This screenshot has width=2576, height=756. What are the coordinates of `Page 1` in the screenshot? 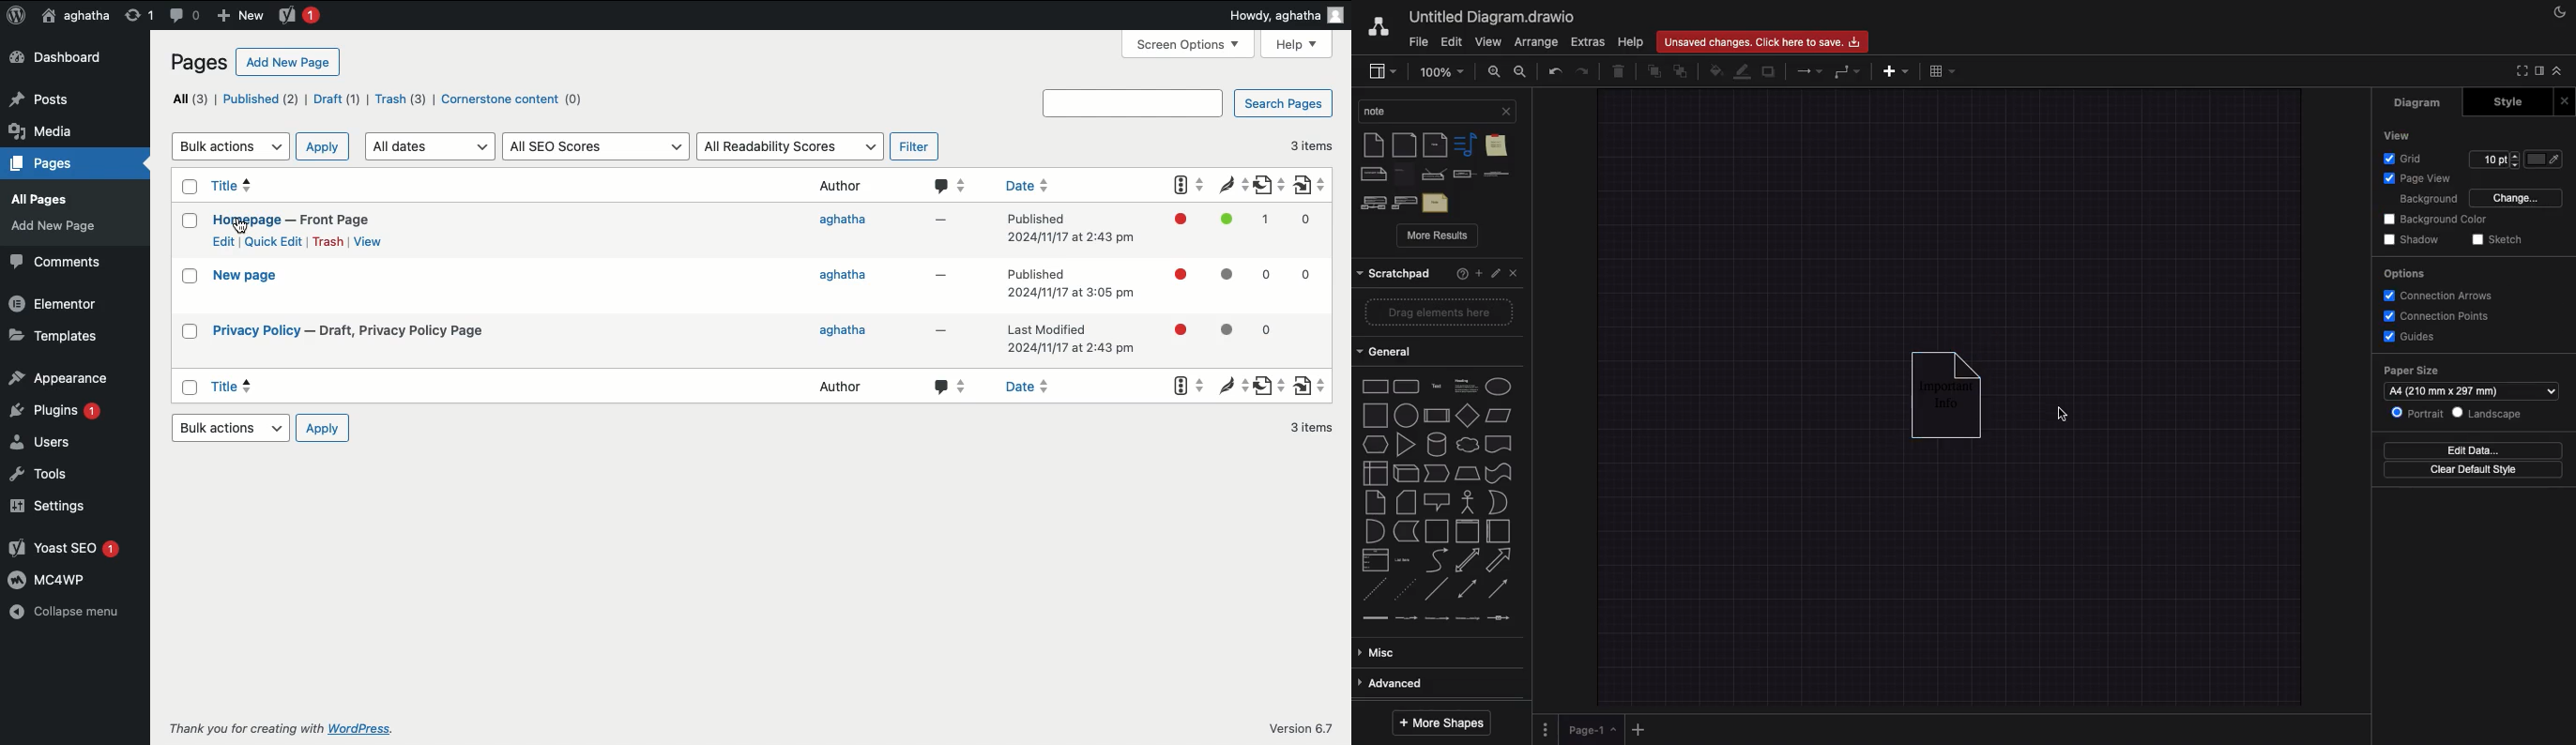 It's located at (1591, 730).